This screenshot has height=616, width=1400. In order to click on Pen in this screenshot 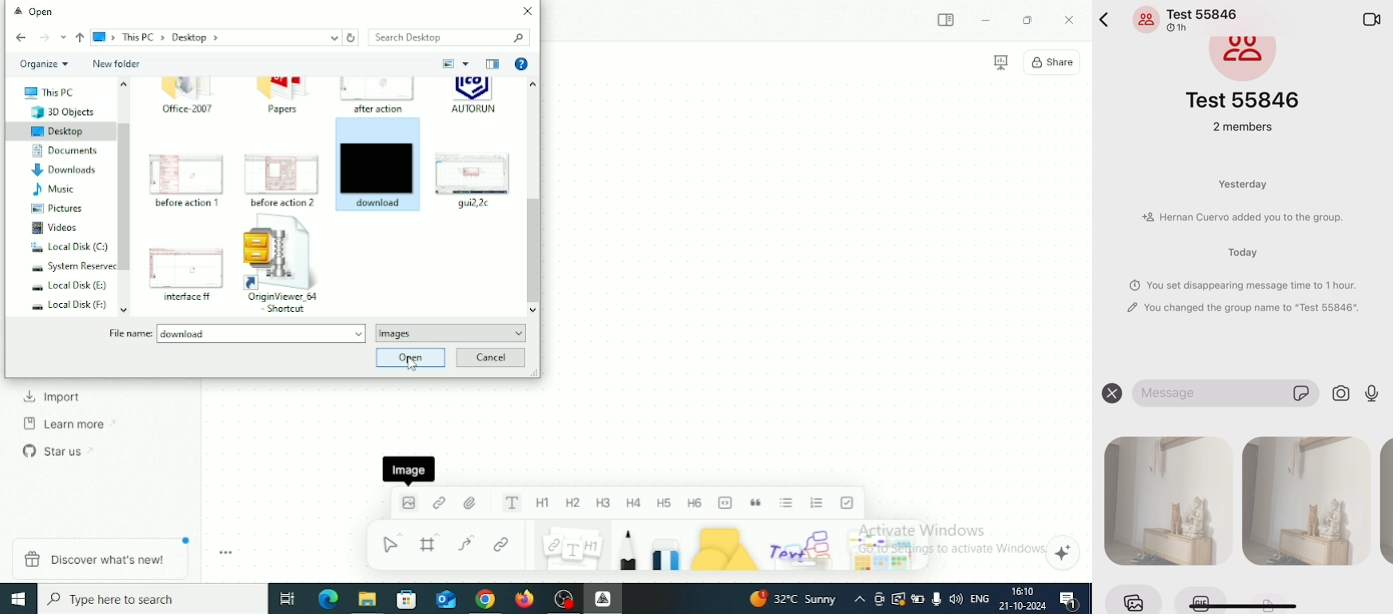, I will do `click(629, 548)`.